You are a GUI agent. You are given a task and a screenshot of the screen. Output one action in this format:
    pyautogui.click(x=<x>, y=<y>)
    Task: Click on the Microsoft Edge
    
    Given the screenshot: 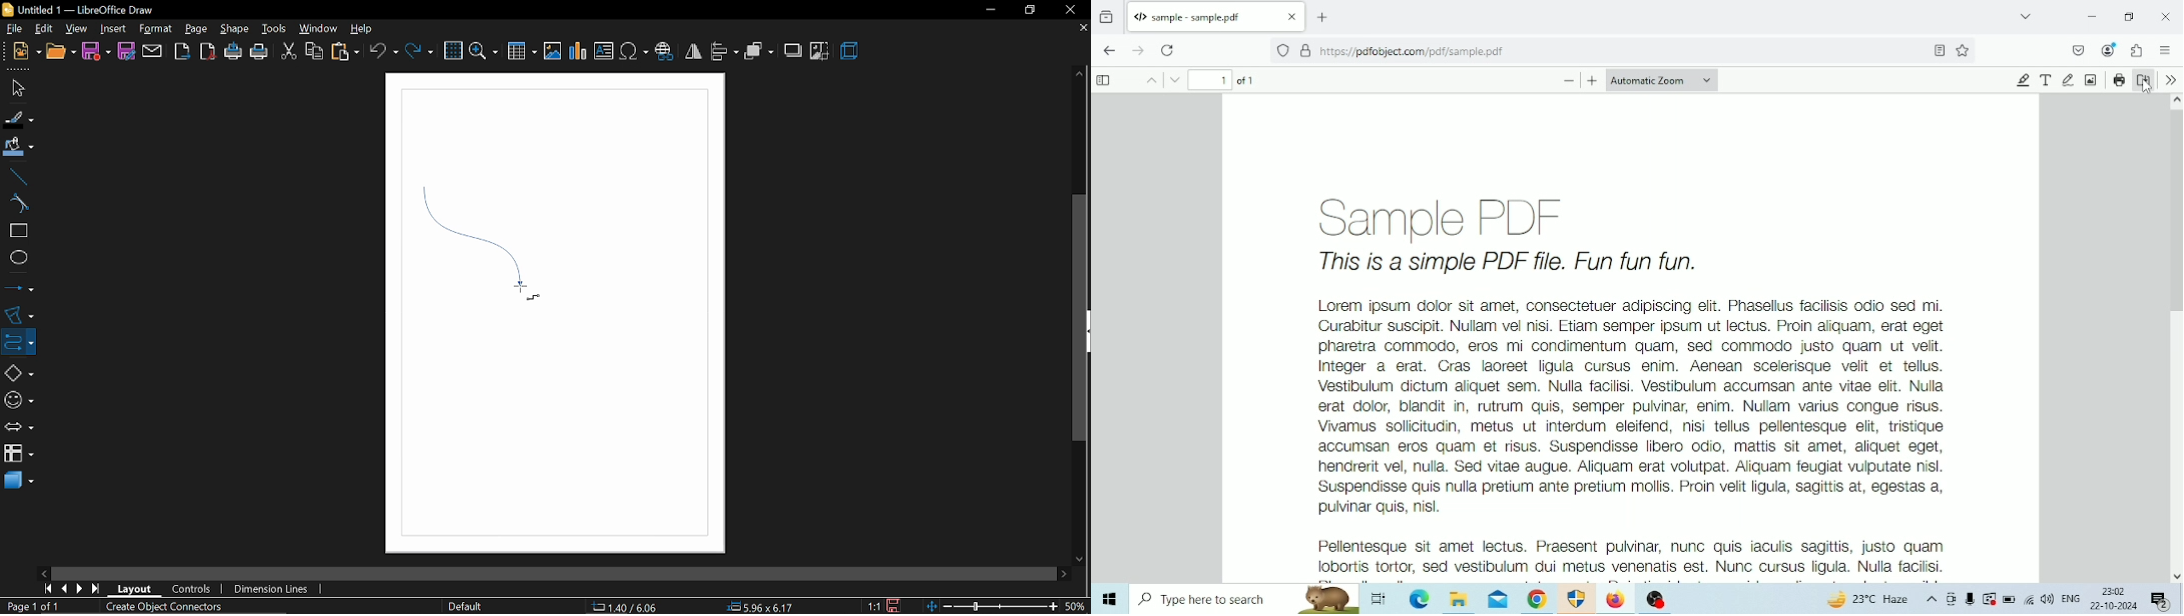 What is the action you would take?
    pyautogui.click(x=1419, y=599)
    